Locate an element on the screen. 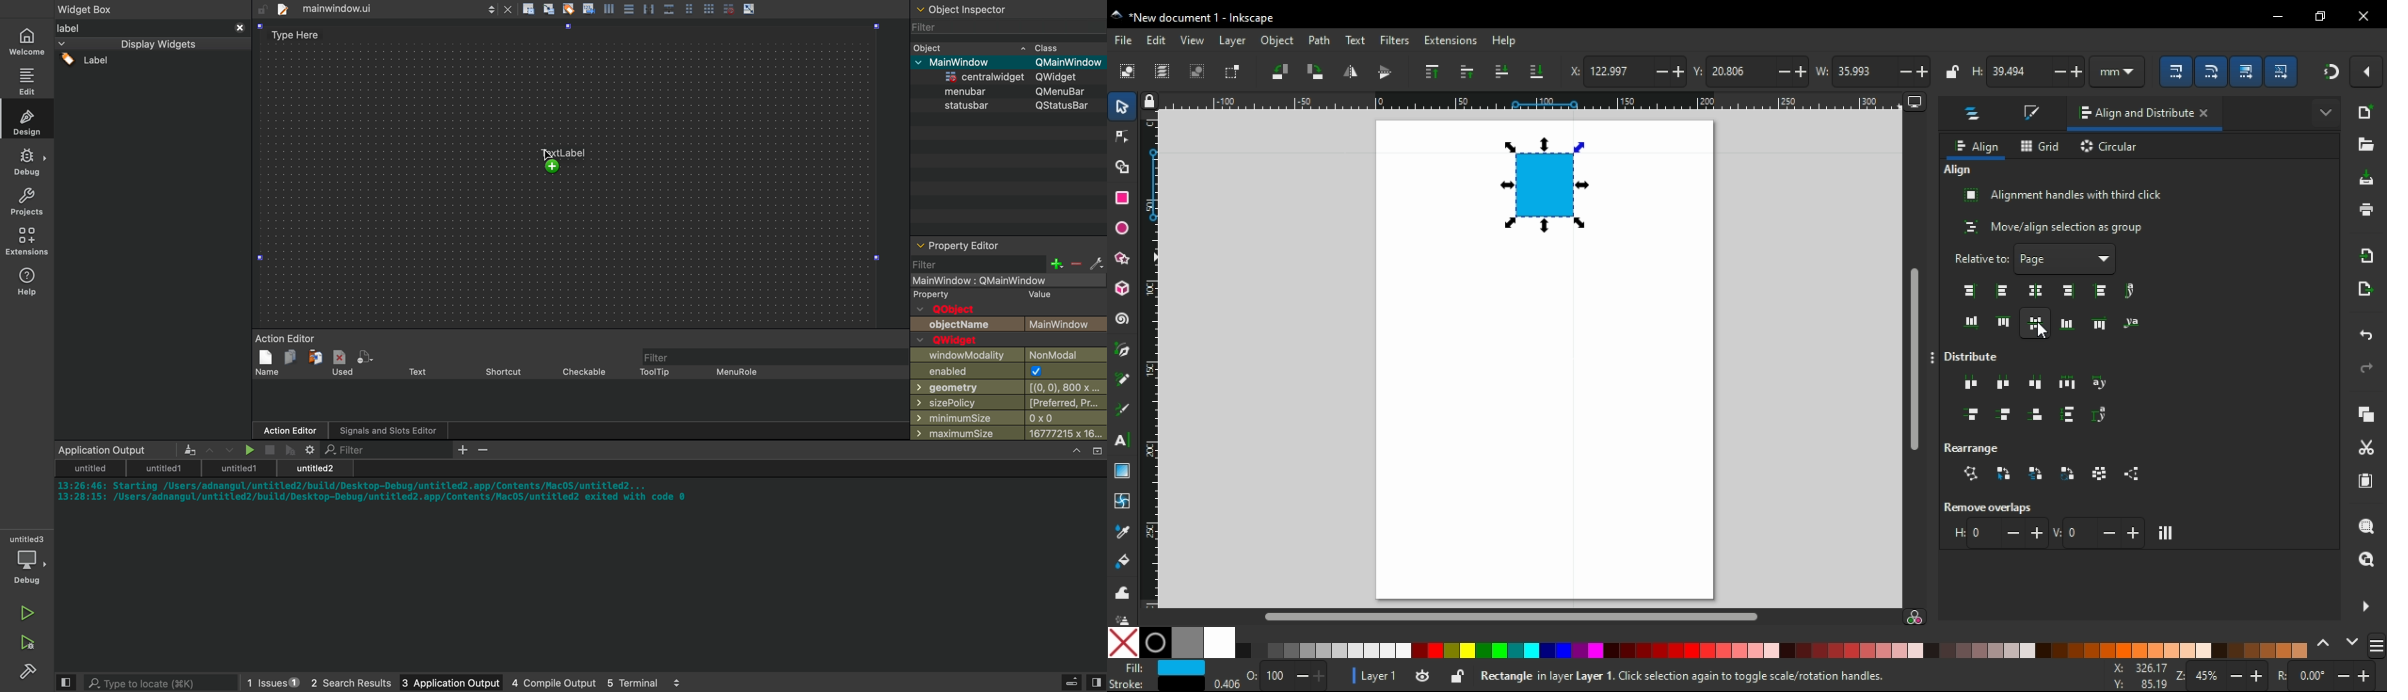 The width and height of the screenshot is (2408, 700). rotation is located at coordinates (2327, 676).